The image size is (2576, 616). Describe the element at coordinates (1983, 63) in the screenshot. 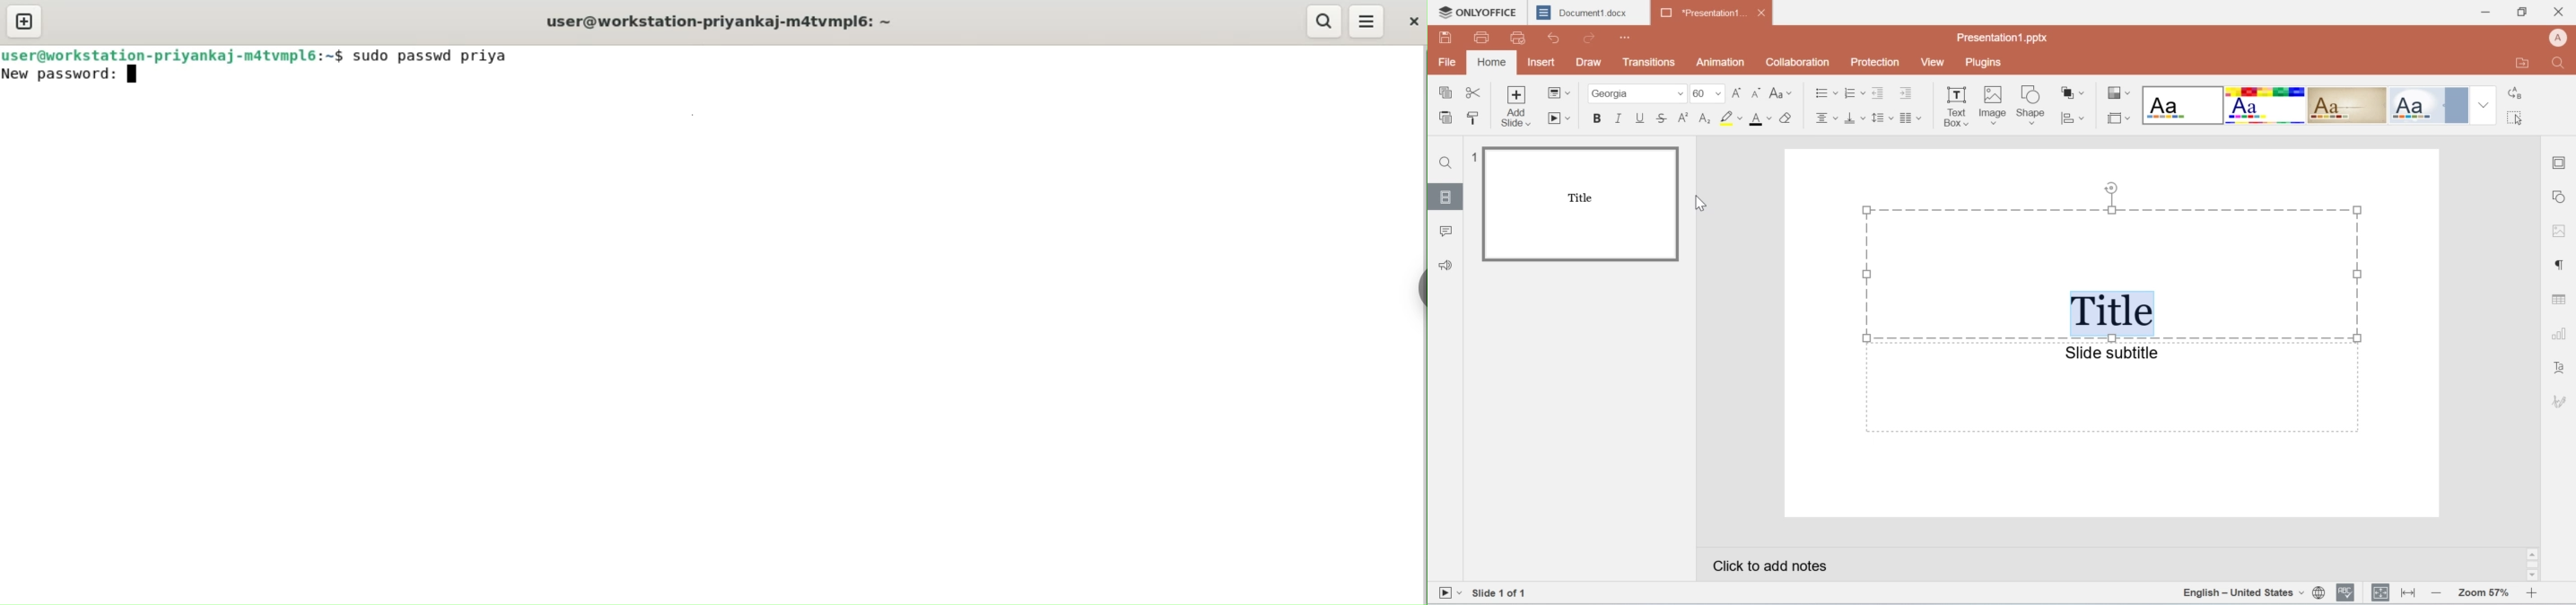

I see `plugins` at that location.